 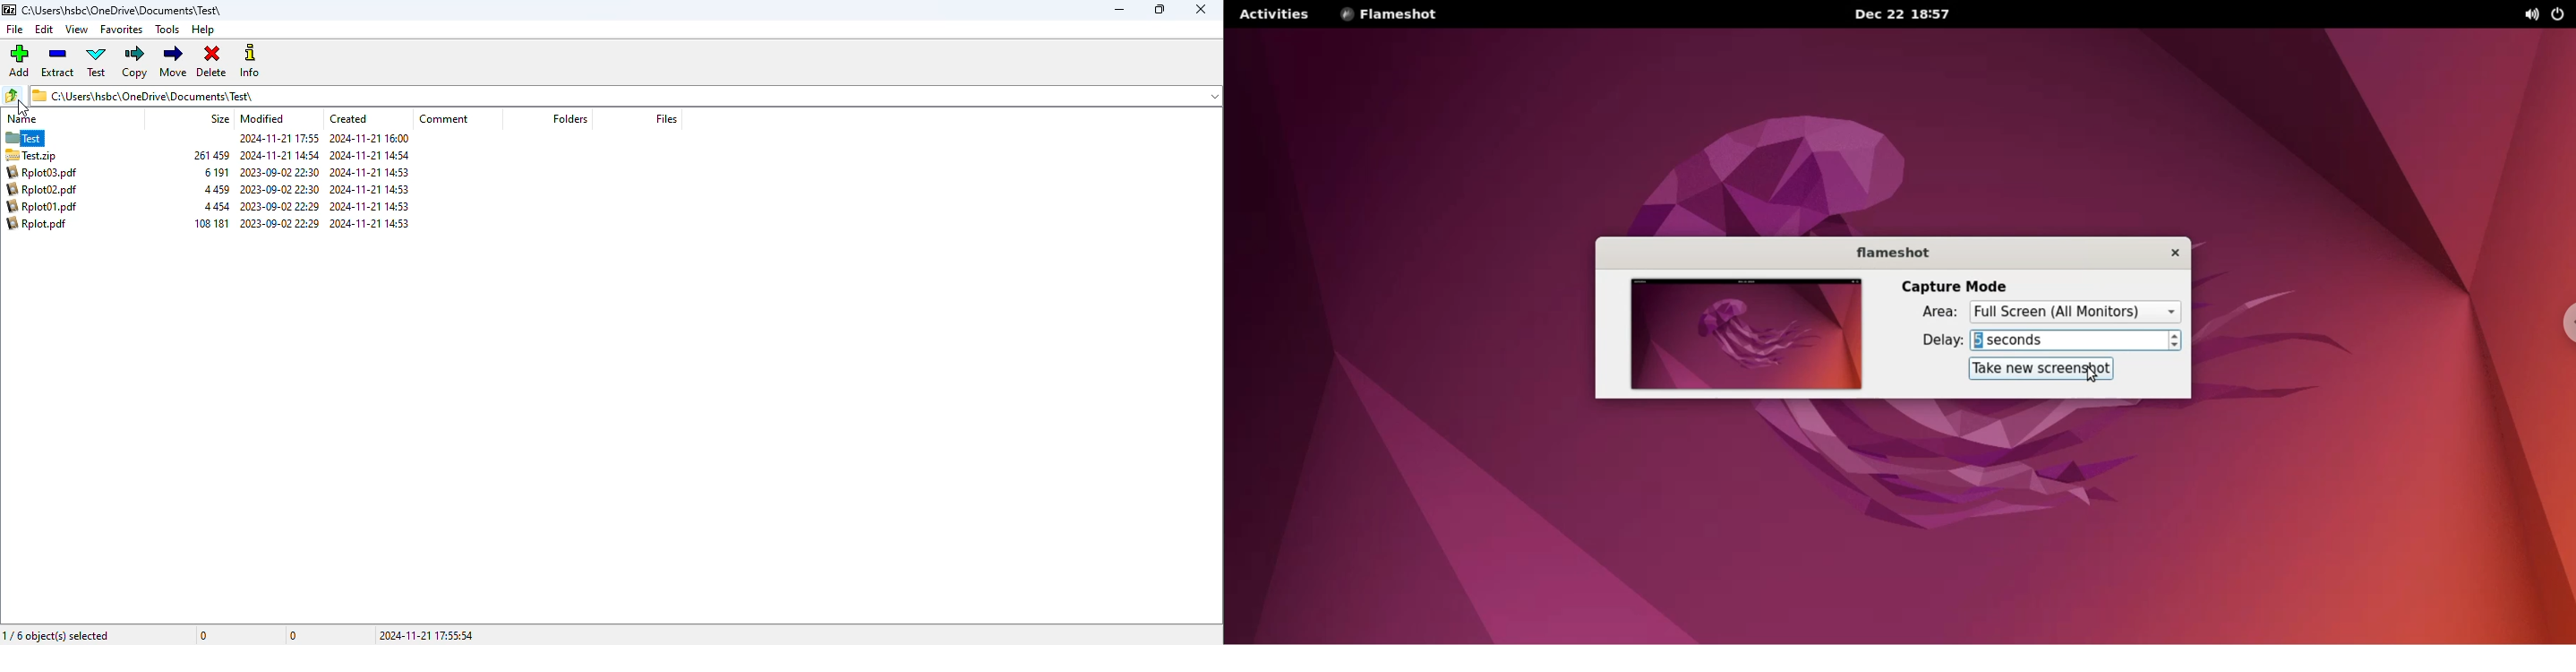 What do you see at coordinates (123, 12) in the screenshot?
I see `C:\Users\hsbc\OneDrive\Documents\Test\` at bounding box center [123, 12].